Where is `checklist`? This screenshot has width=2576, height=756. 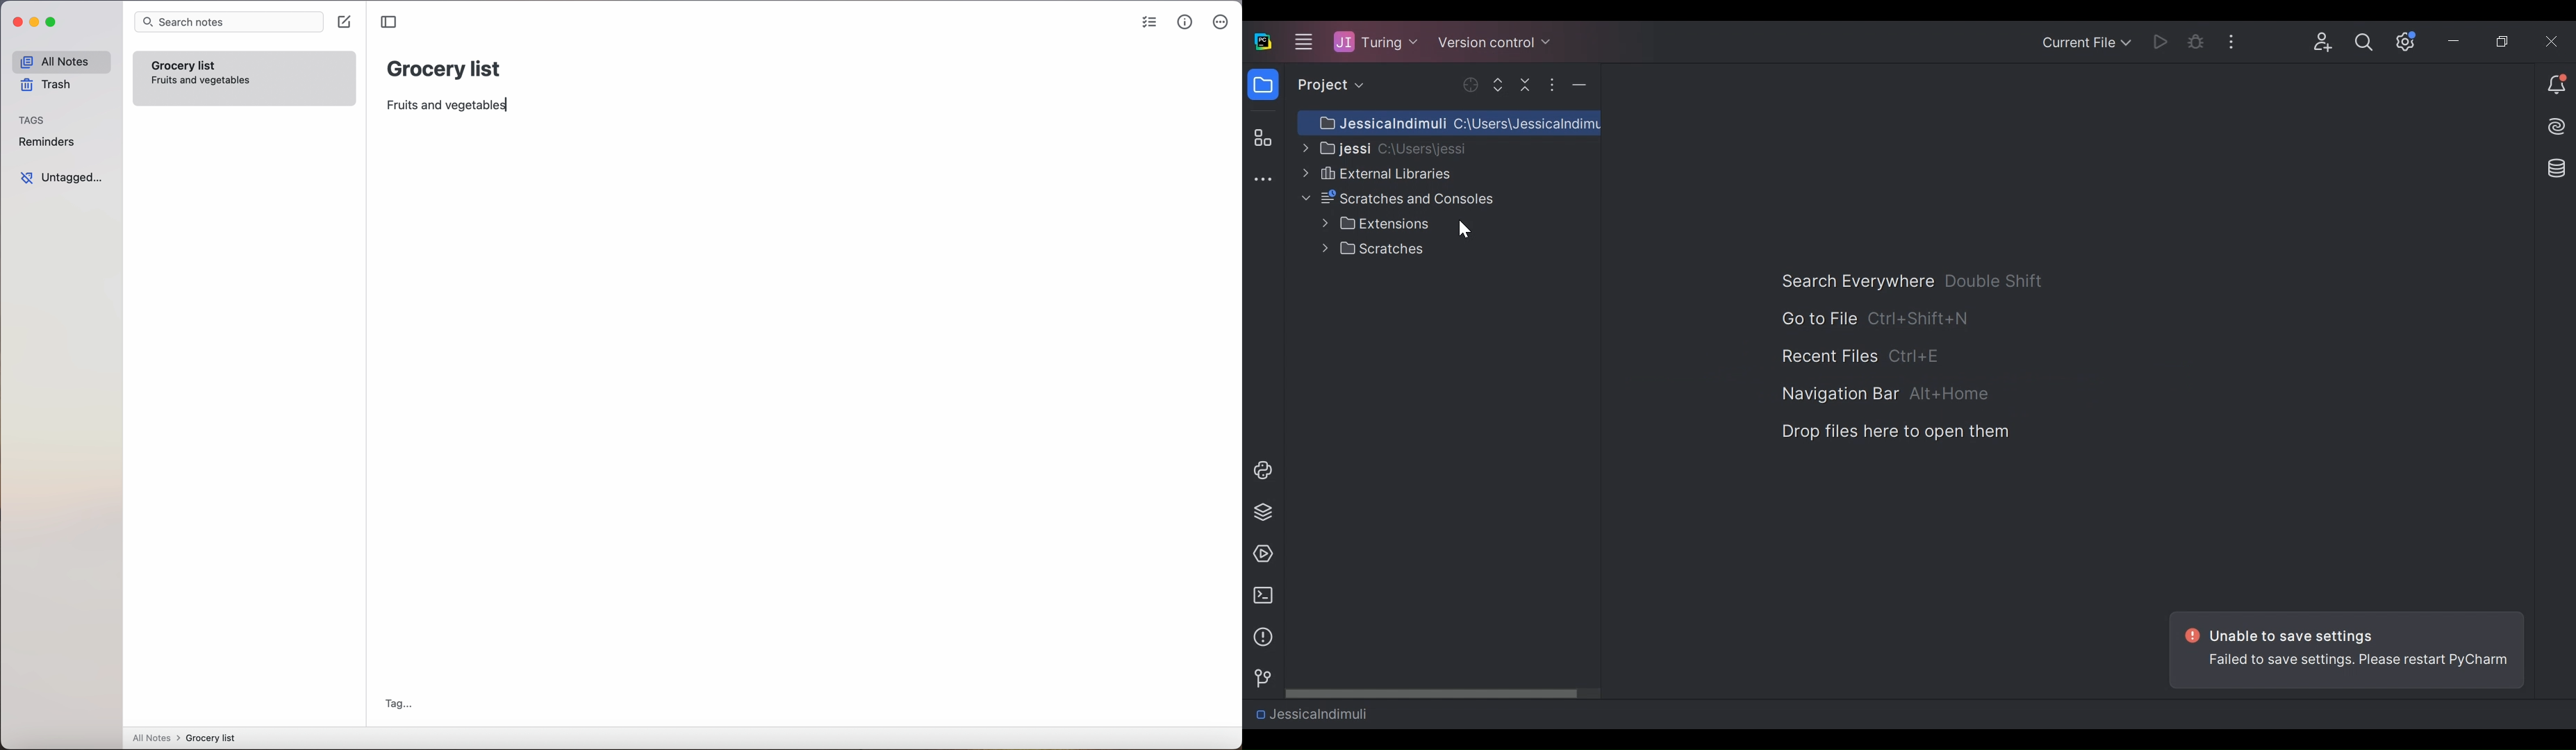 checklist is located at coordinates (1150, 23).